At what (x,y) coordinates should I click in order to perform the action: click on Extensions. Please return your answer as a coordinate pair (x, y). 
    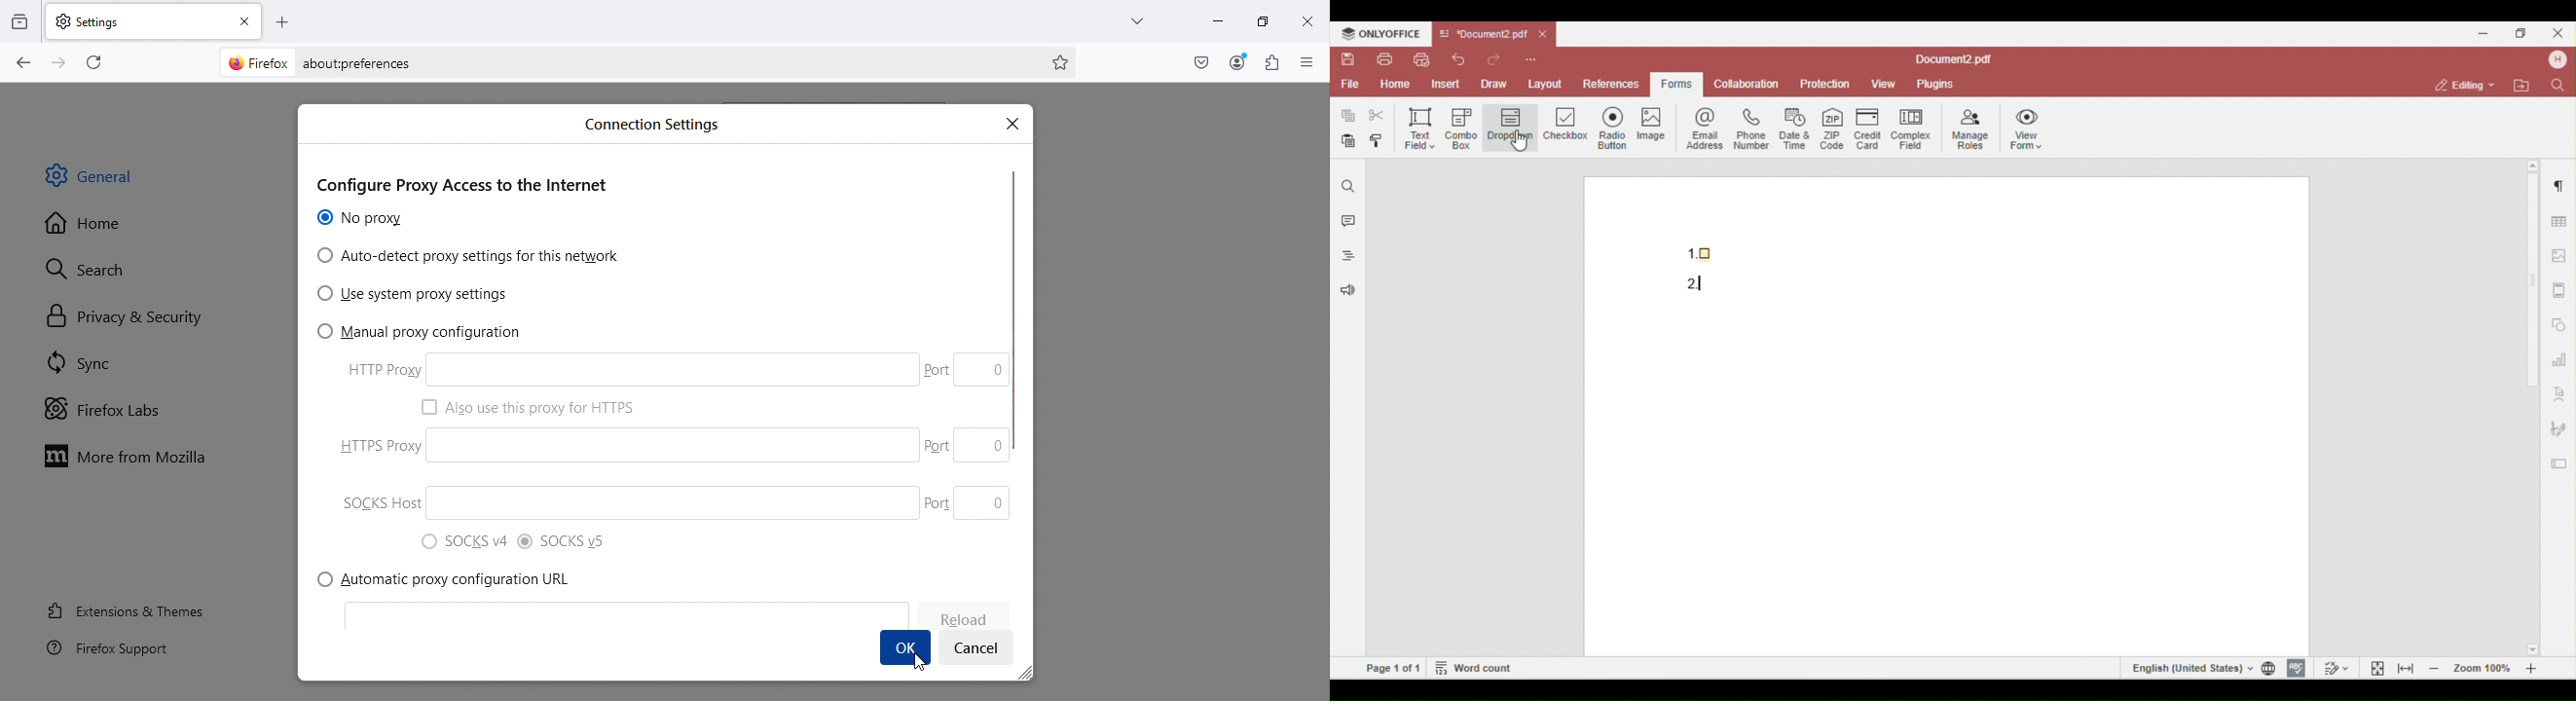
    Looking at the image, I should click on (1270, 63).